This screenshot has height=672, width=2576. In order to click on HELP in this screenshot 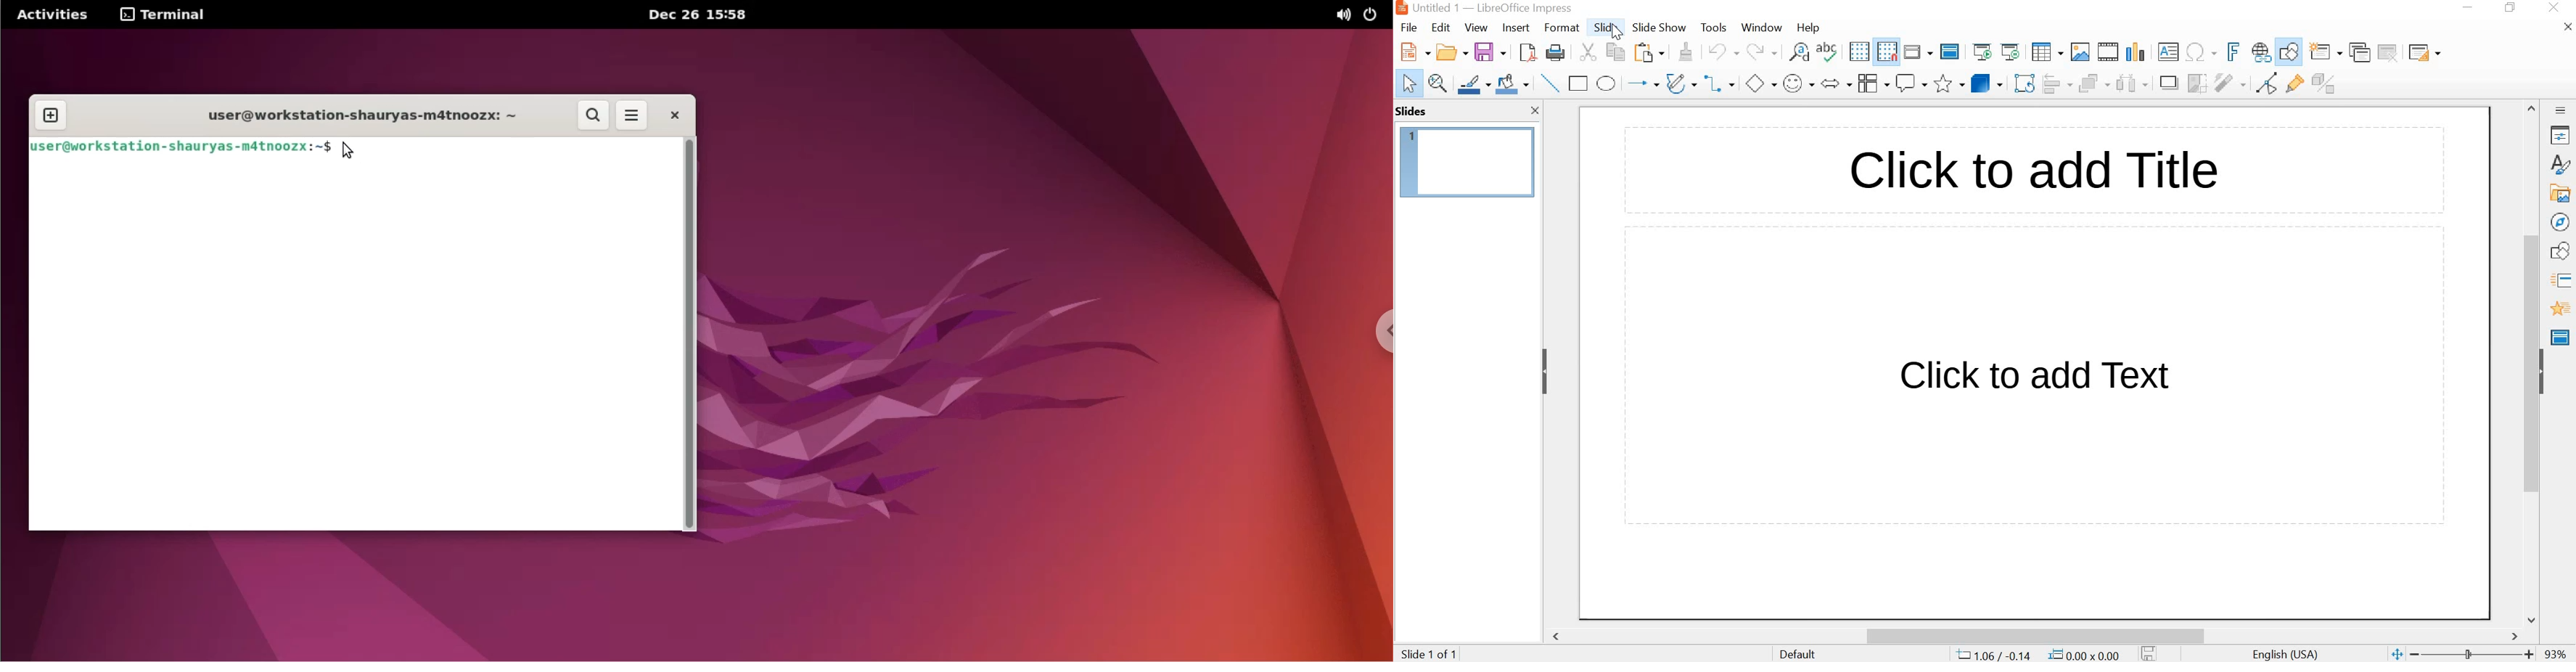, I will do `click(1808, 28)`.